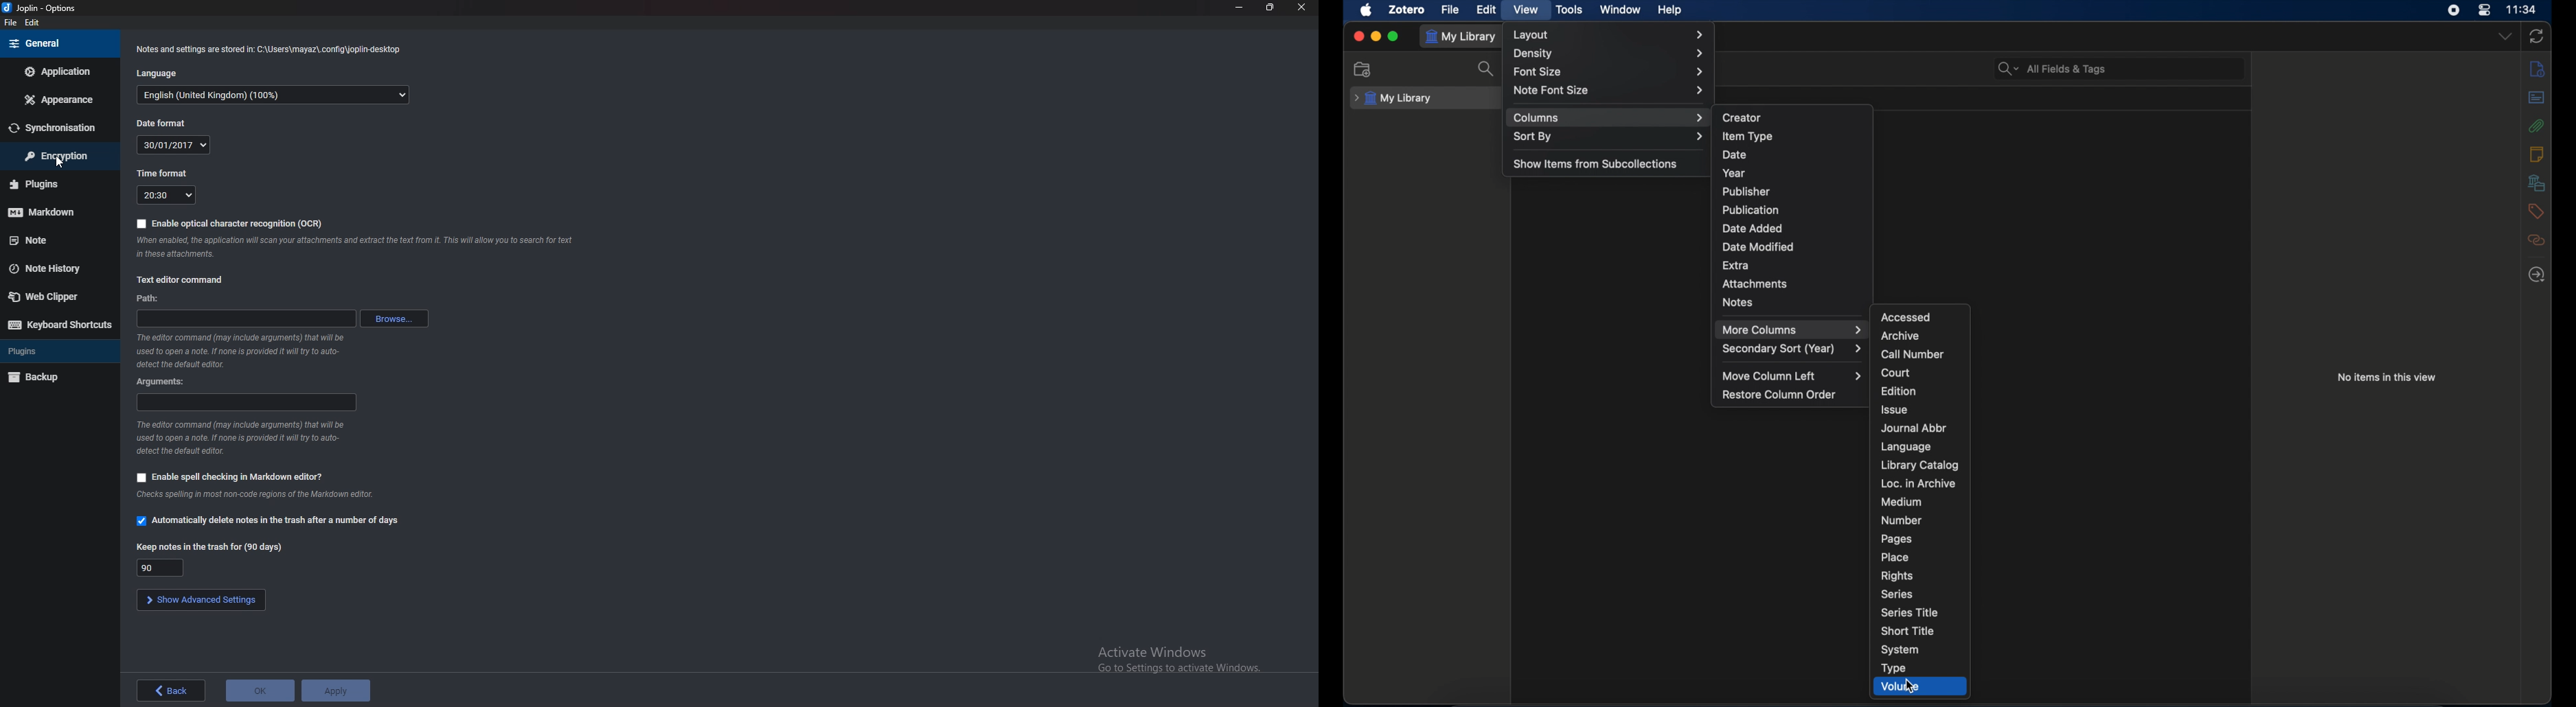  What do you see at coordinates (2537, 69) in the screenshot?
I see `info` at bounding box center [2537, 69].